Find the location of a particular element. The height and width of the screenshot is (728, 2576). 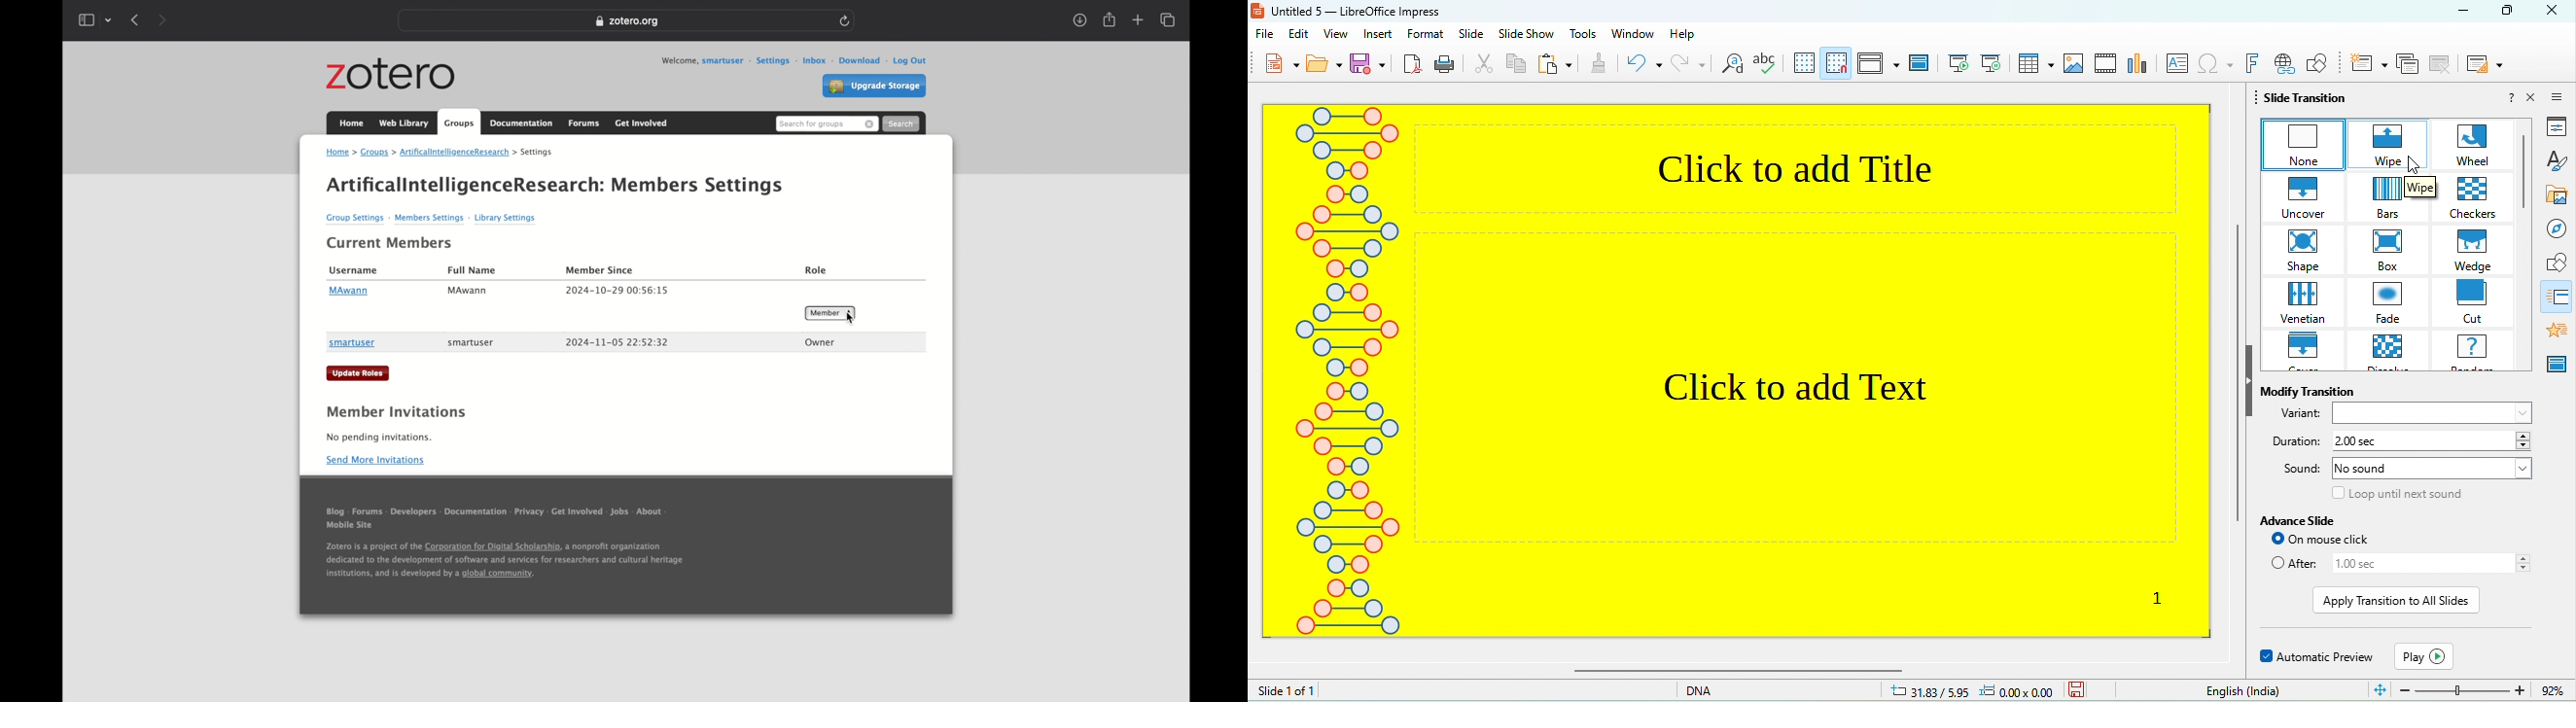

new tab is located at coordinates (1138, 20).